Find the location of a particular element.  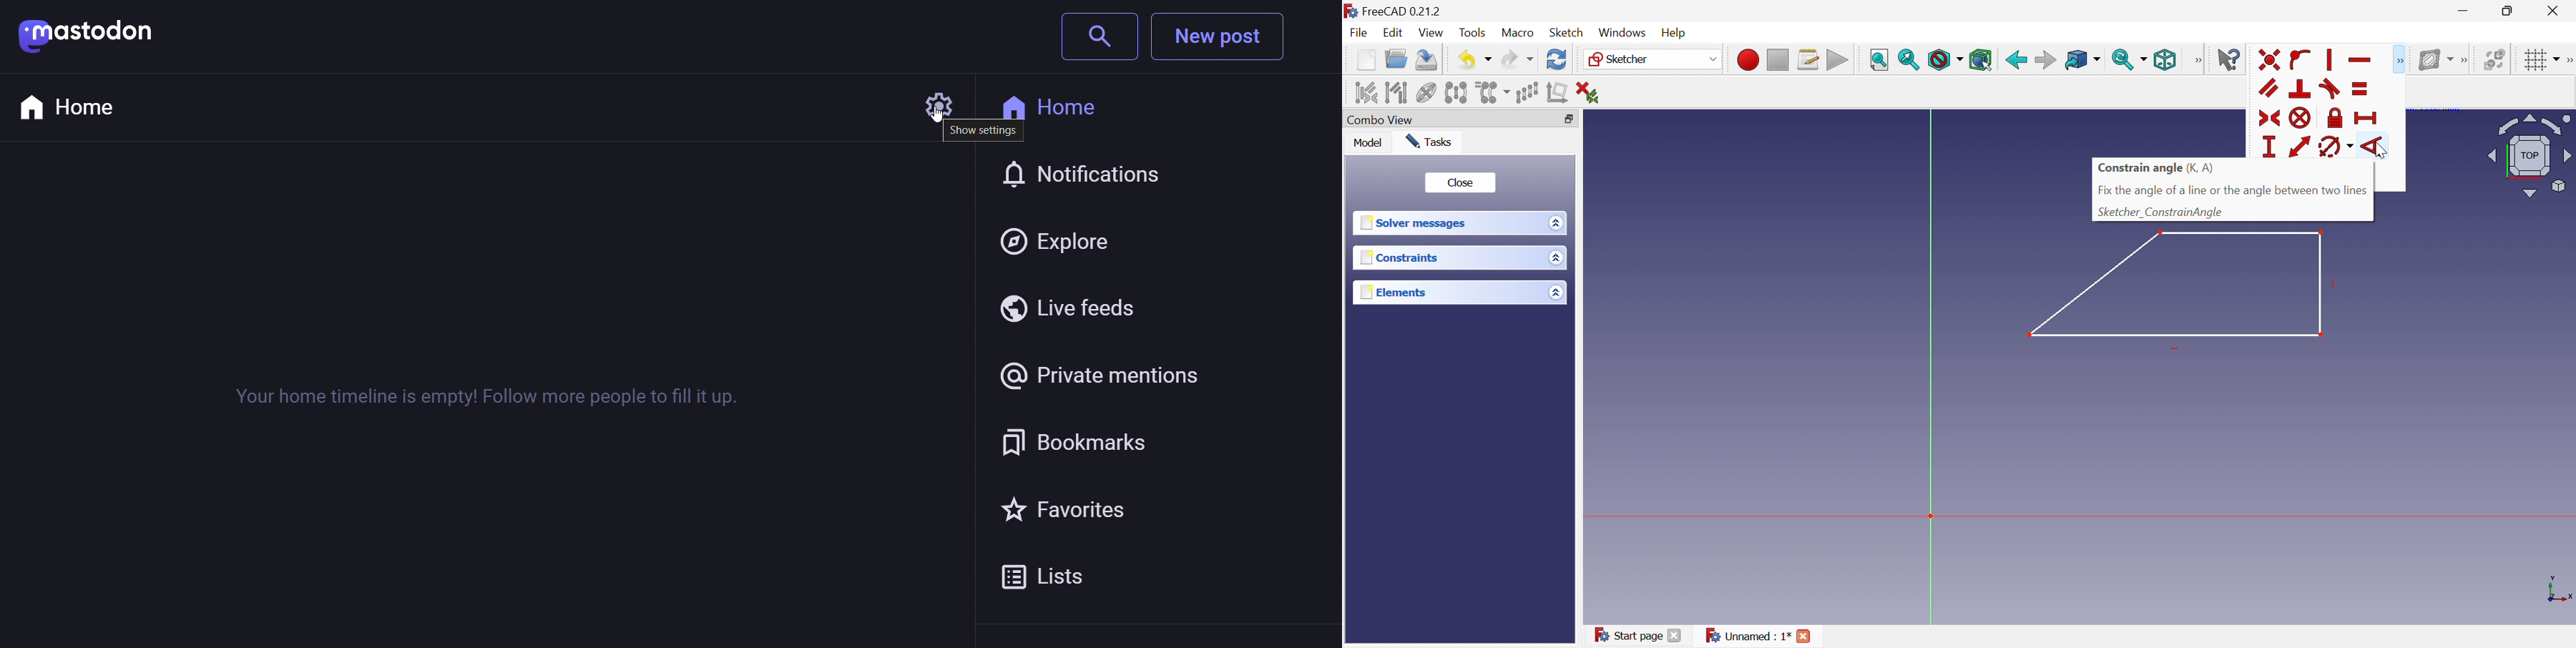

Bounding box is located at coordinates (1982, 59).